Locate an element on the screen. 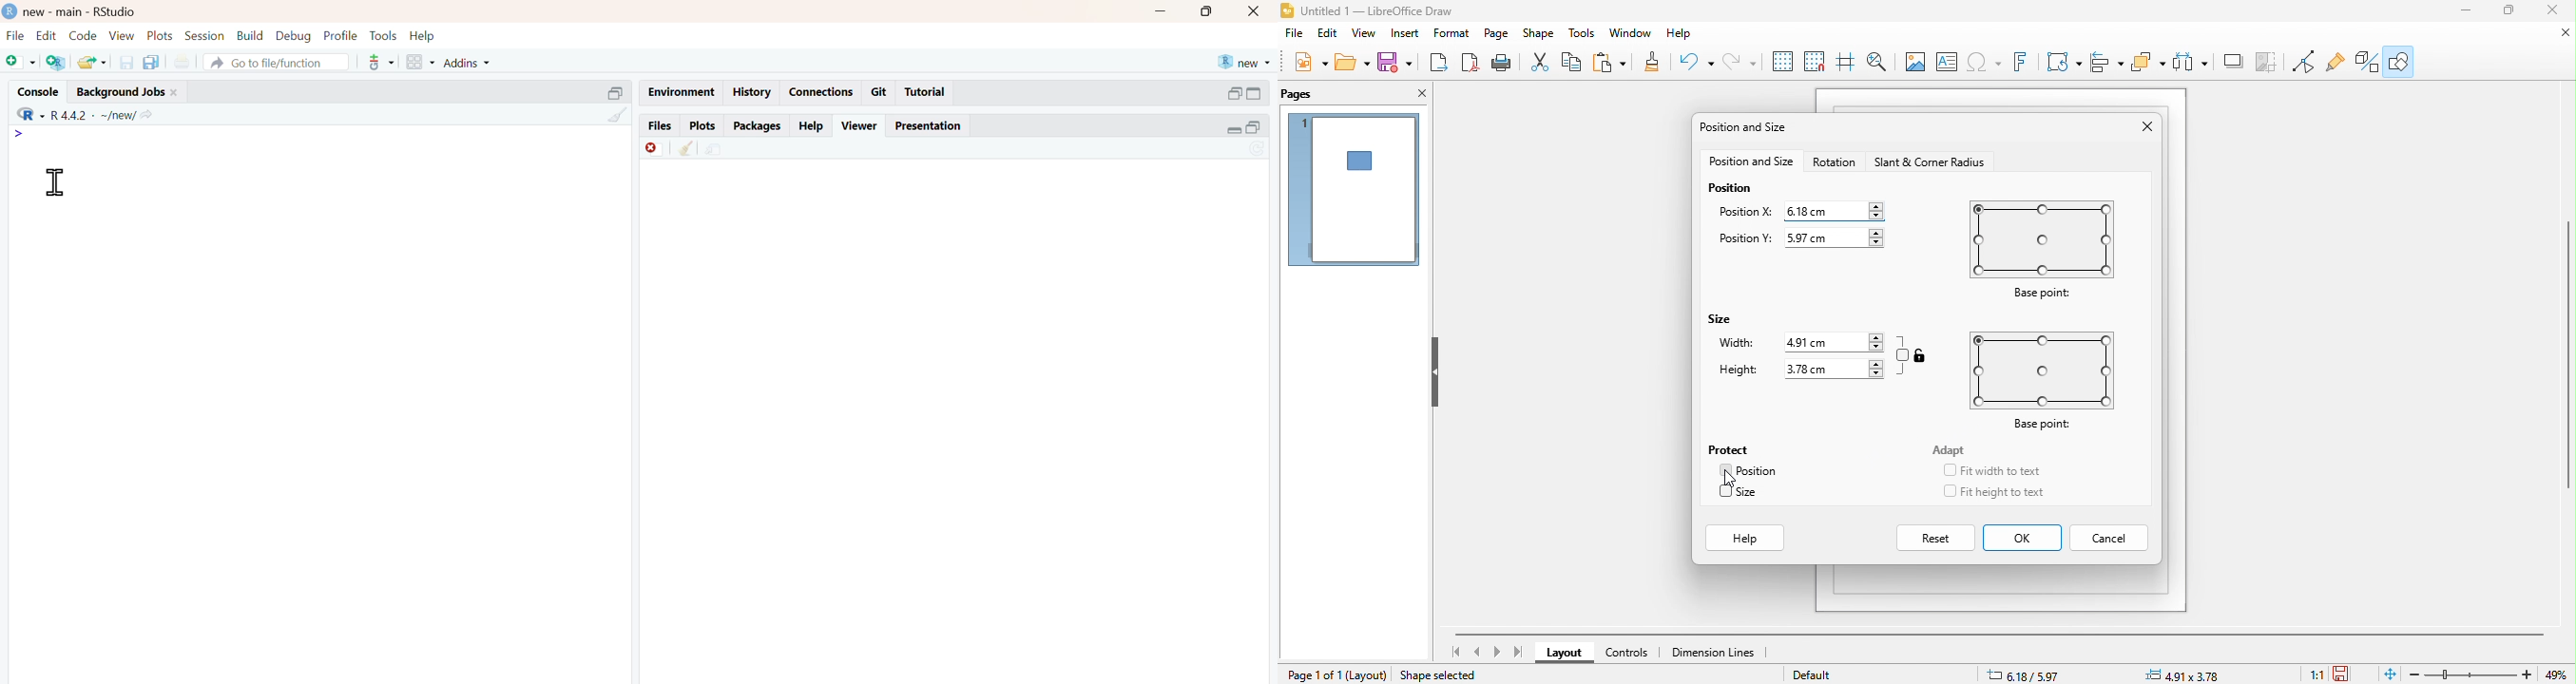  page 1 is located at coordinates (1354, 189).